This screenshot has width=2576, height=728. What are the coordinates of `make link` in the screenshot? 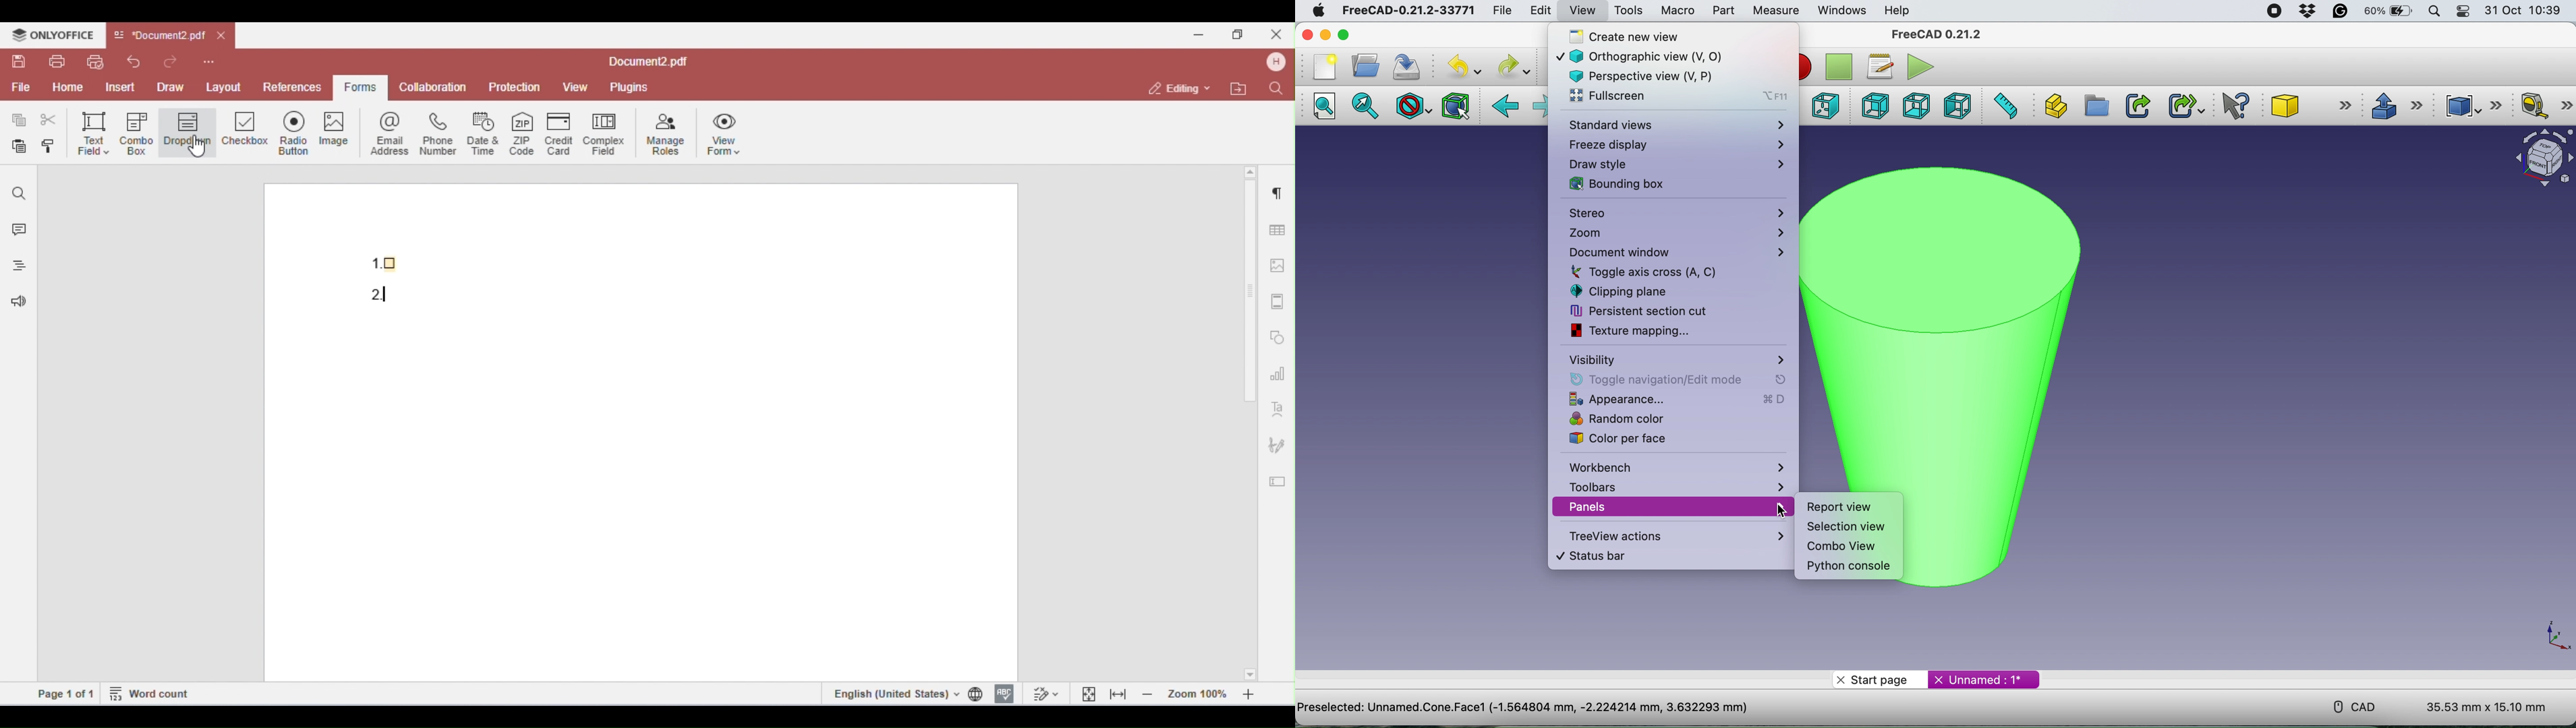 It's located at (2138, 105).